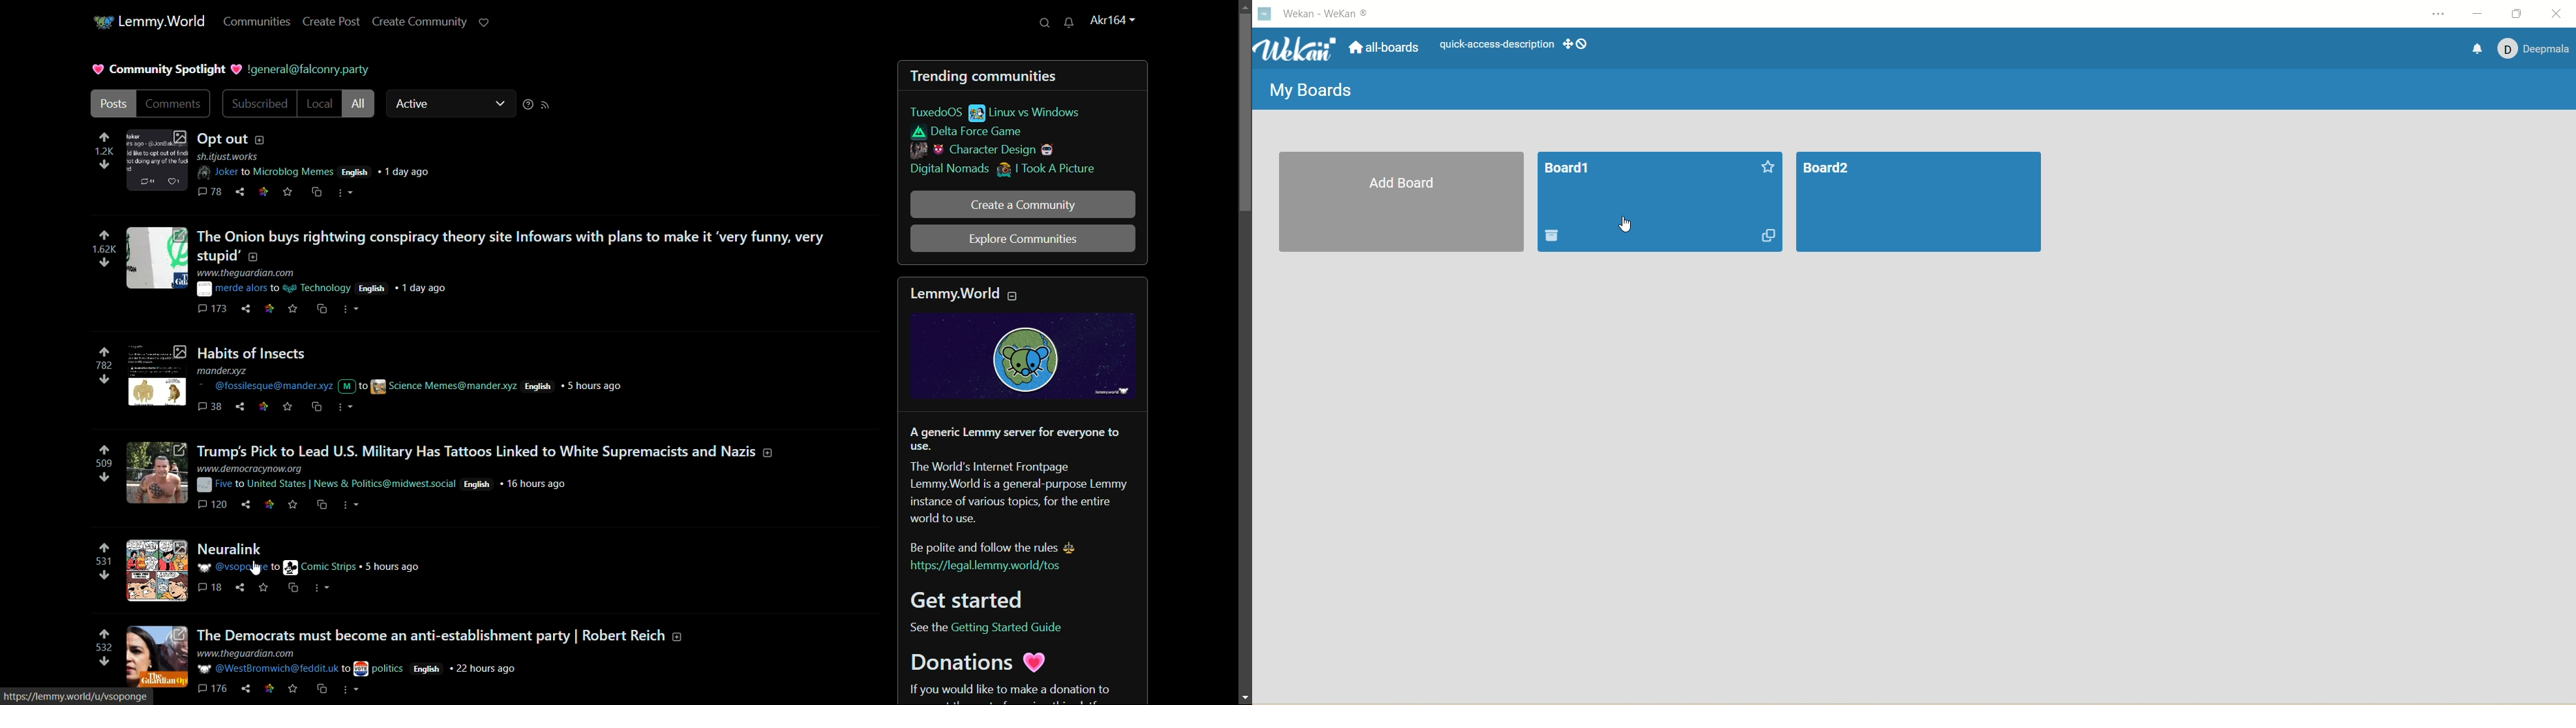  Describe the element at coordinates (246, 689) in the screenshot. I see `share` at that location.